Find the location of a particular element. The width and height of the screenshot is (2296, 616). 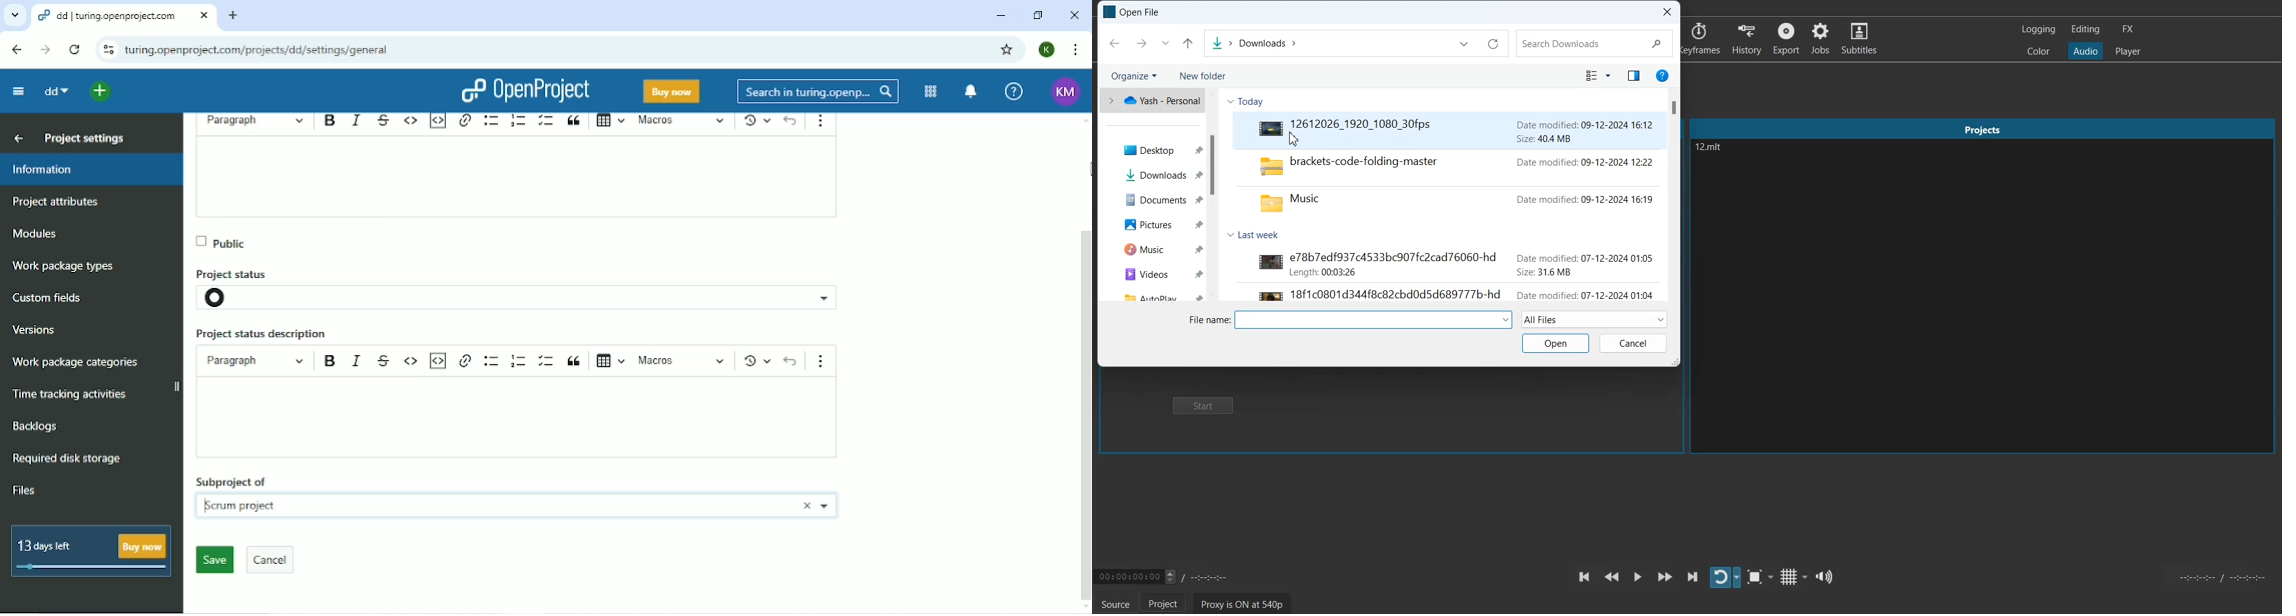

Logging is located at coordinates (2040, 29).